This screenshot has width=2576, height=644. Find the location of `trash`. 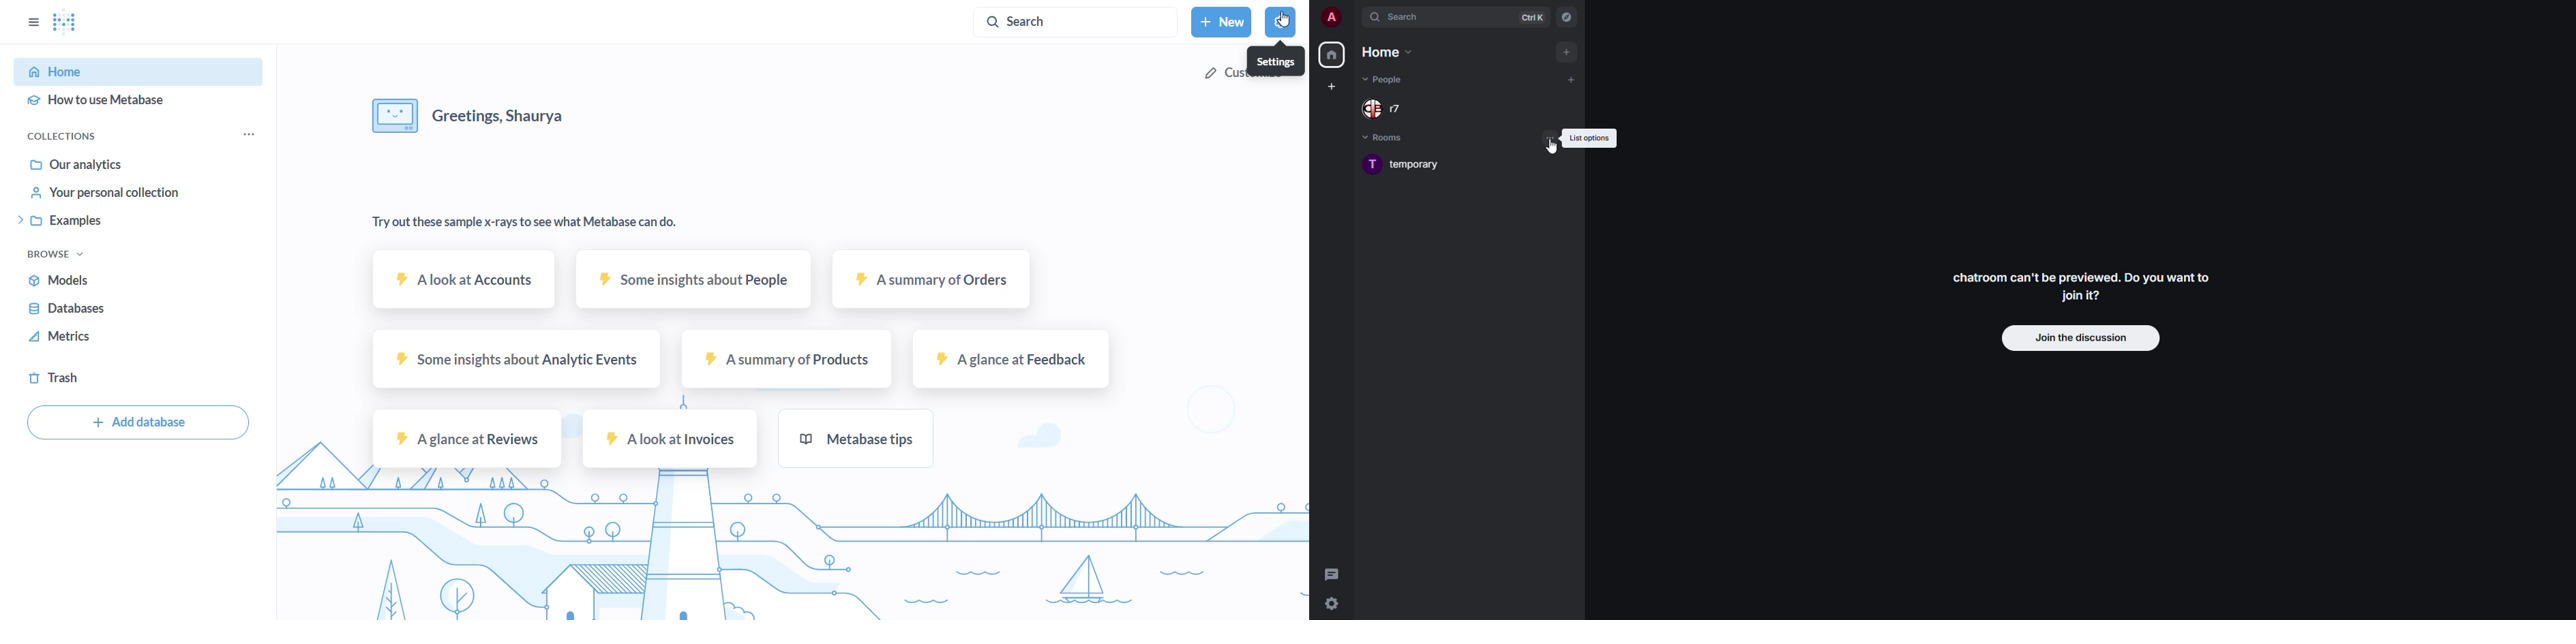

trash is located at coordinates (65, 377).